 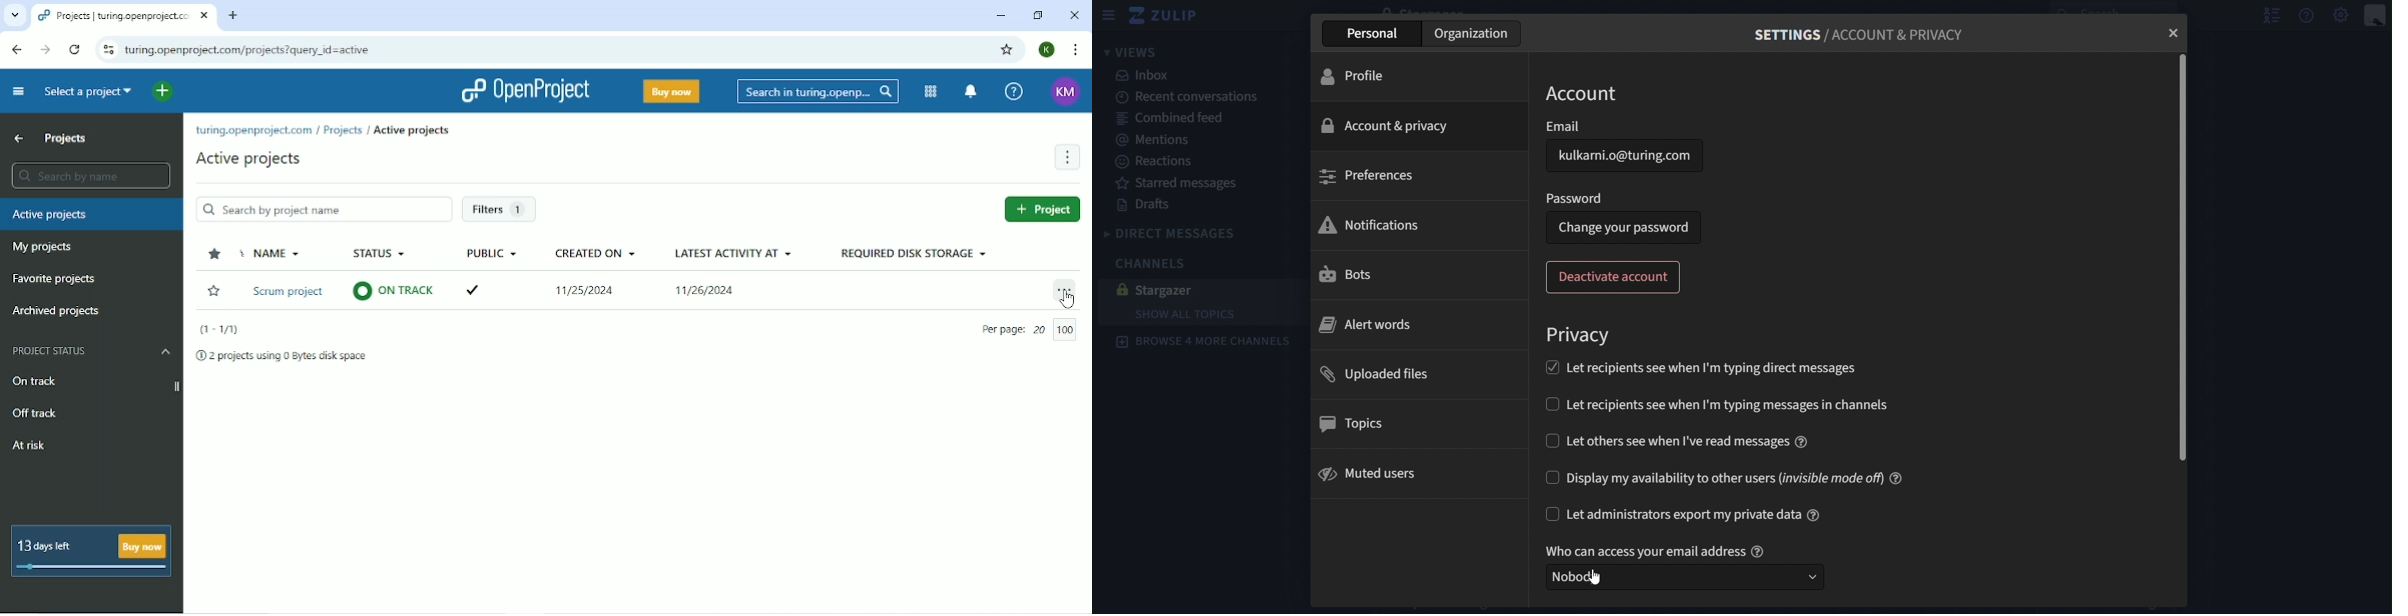 What do you see at coordinates (1371, 177) in the screenshot?
I see `preferences` at bounding box center [1371, 177].